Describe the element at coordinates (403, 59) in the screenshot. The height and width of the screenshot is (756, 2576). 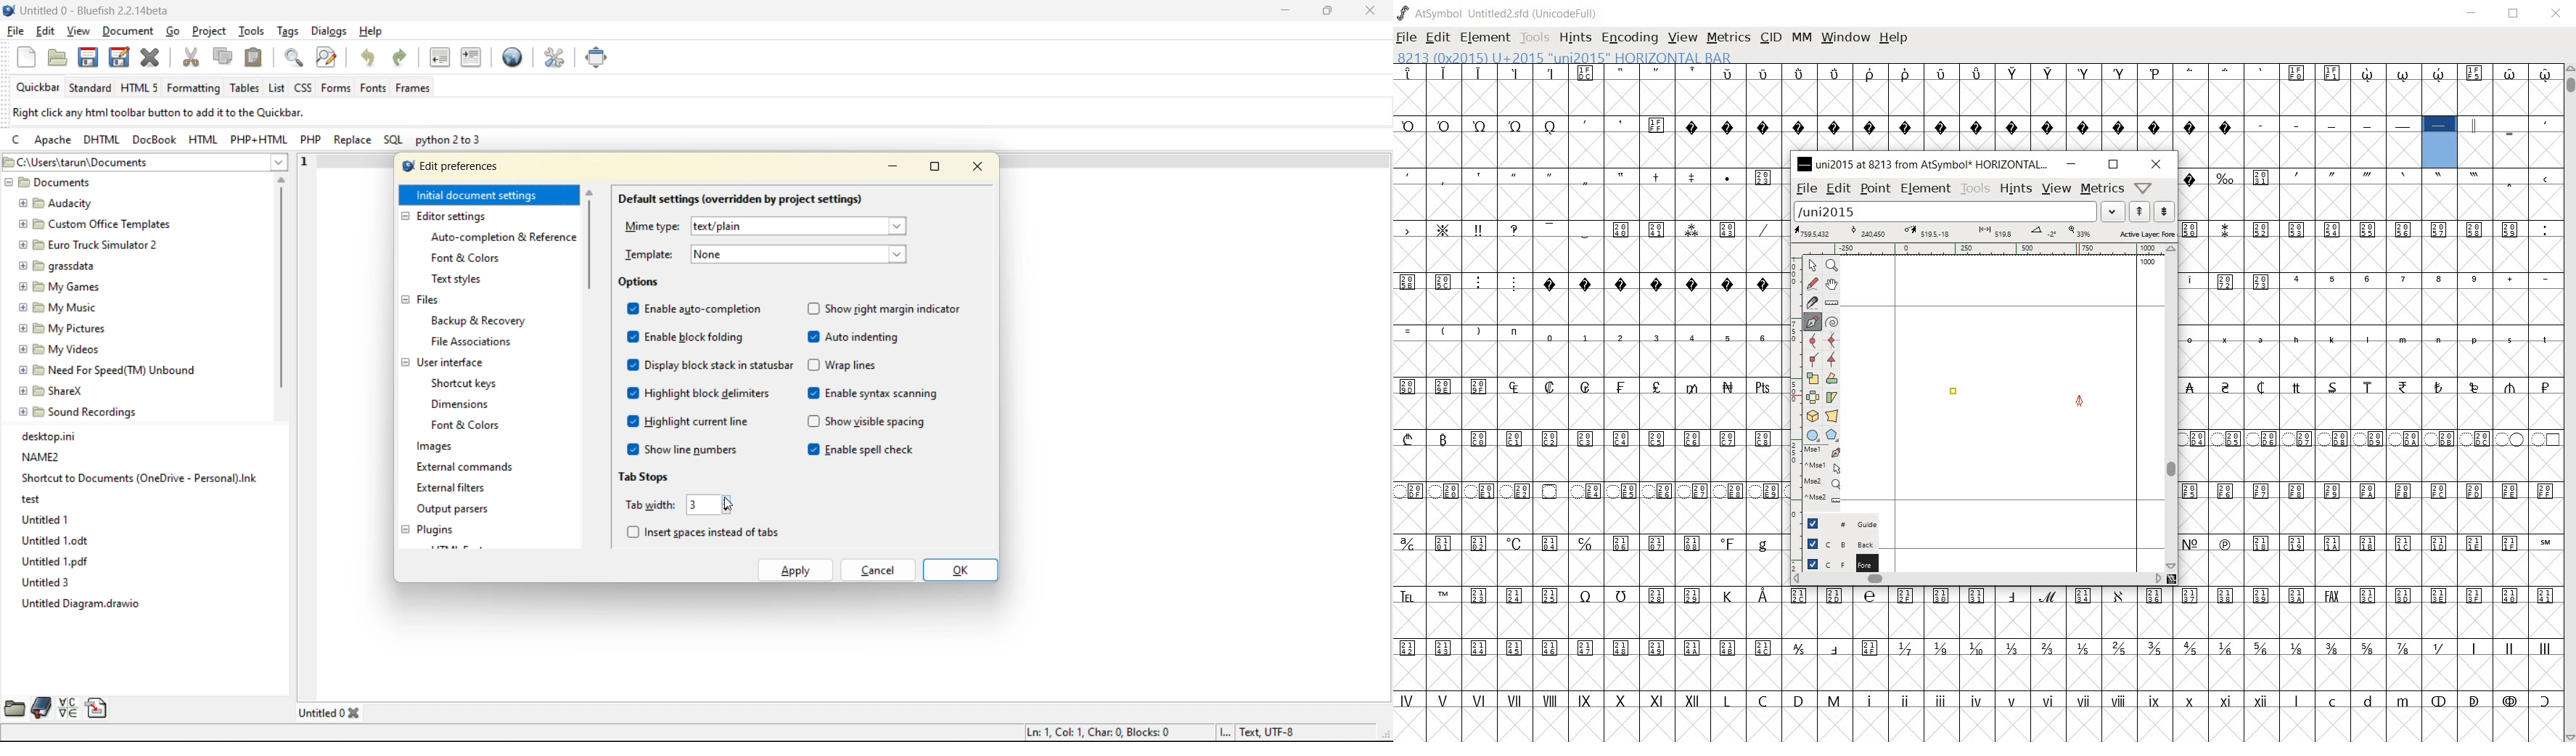
I see `redo` at that location.